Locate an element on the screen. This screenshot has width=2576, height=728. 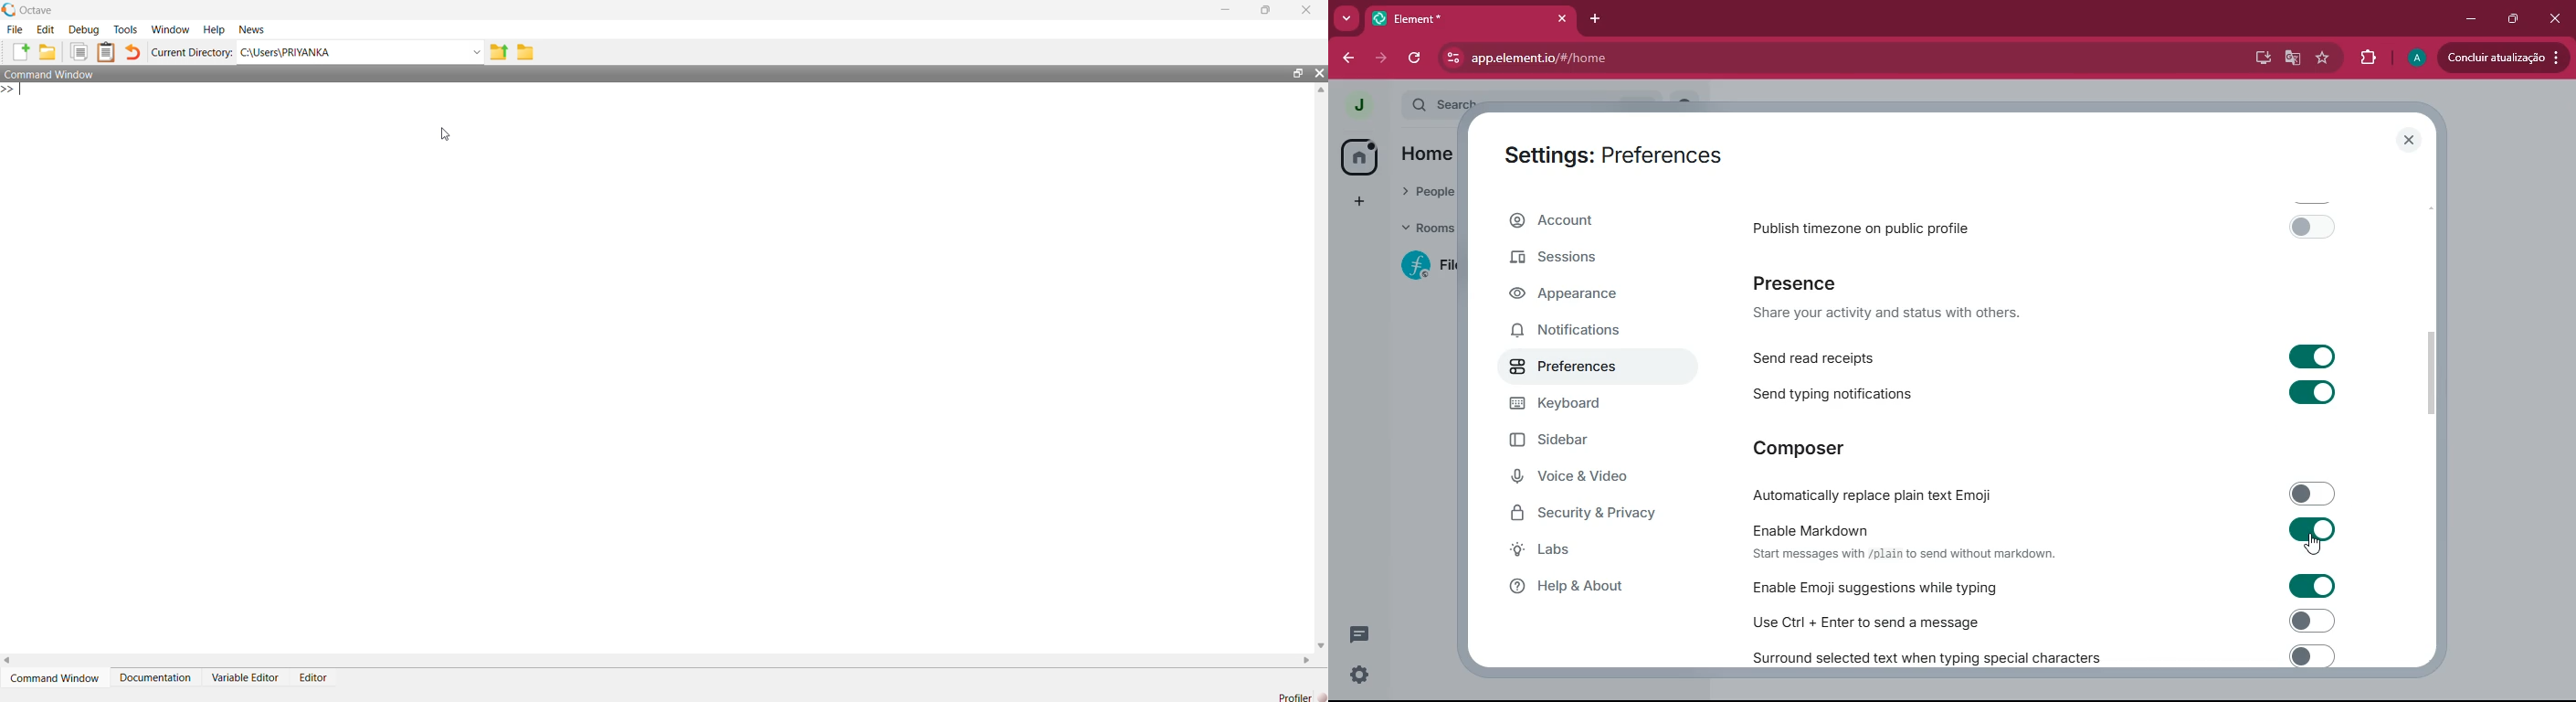
automatically replace is located at coordinates (2044, 491).